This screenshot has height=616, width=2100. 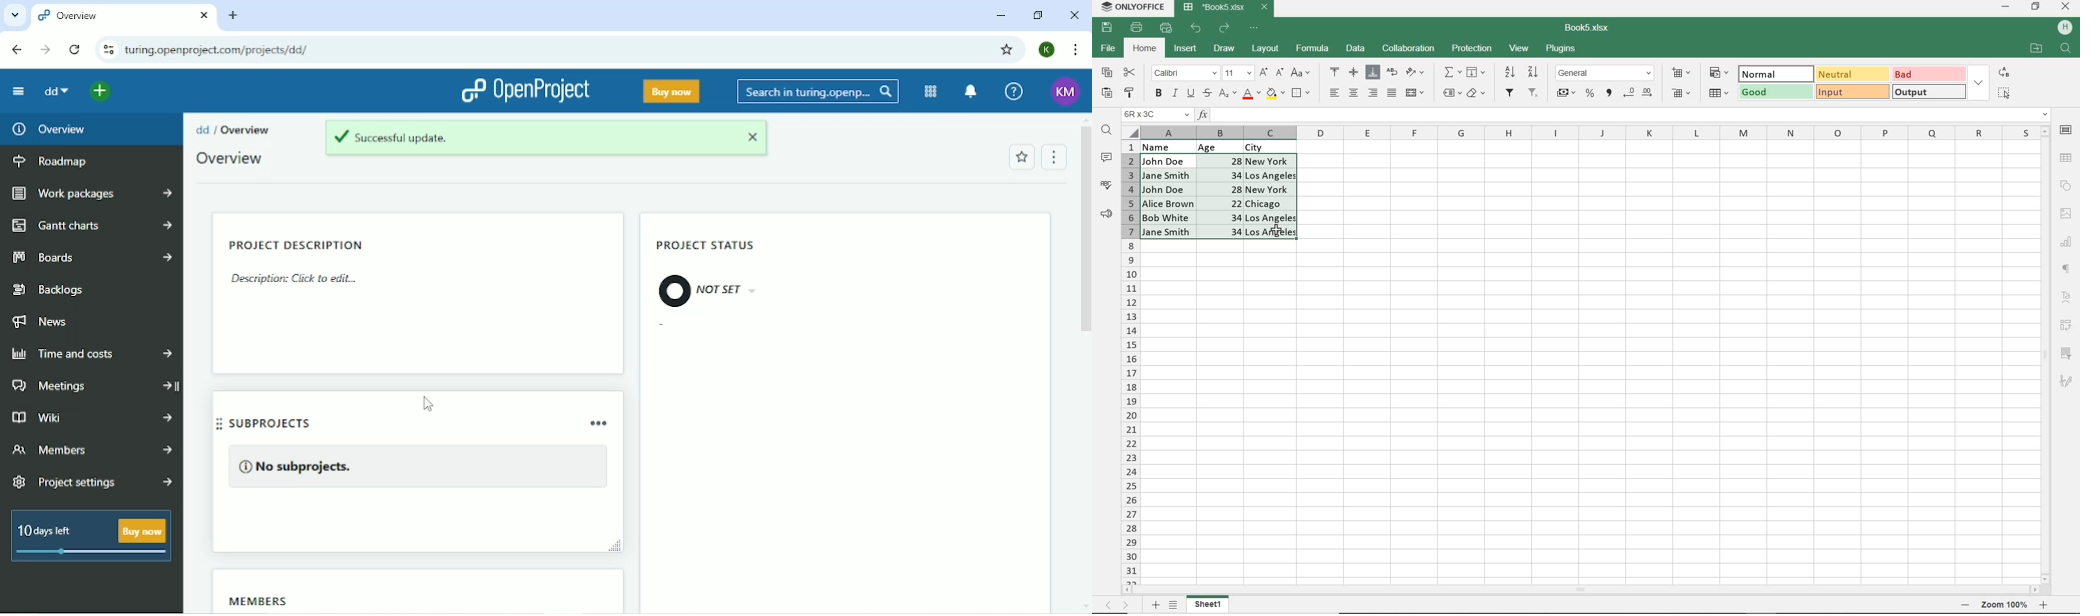 I want to click on PIVOT TABLE, so click(x=2067, y=325).